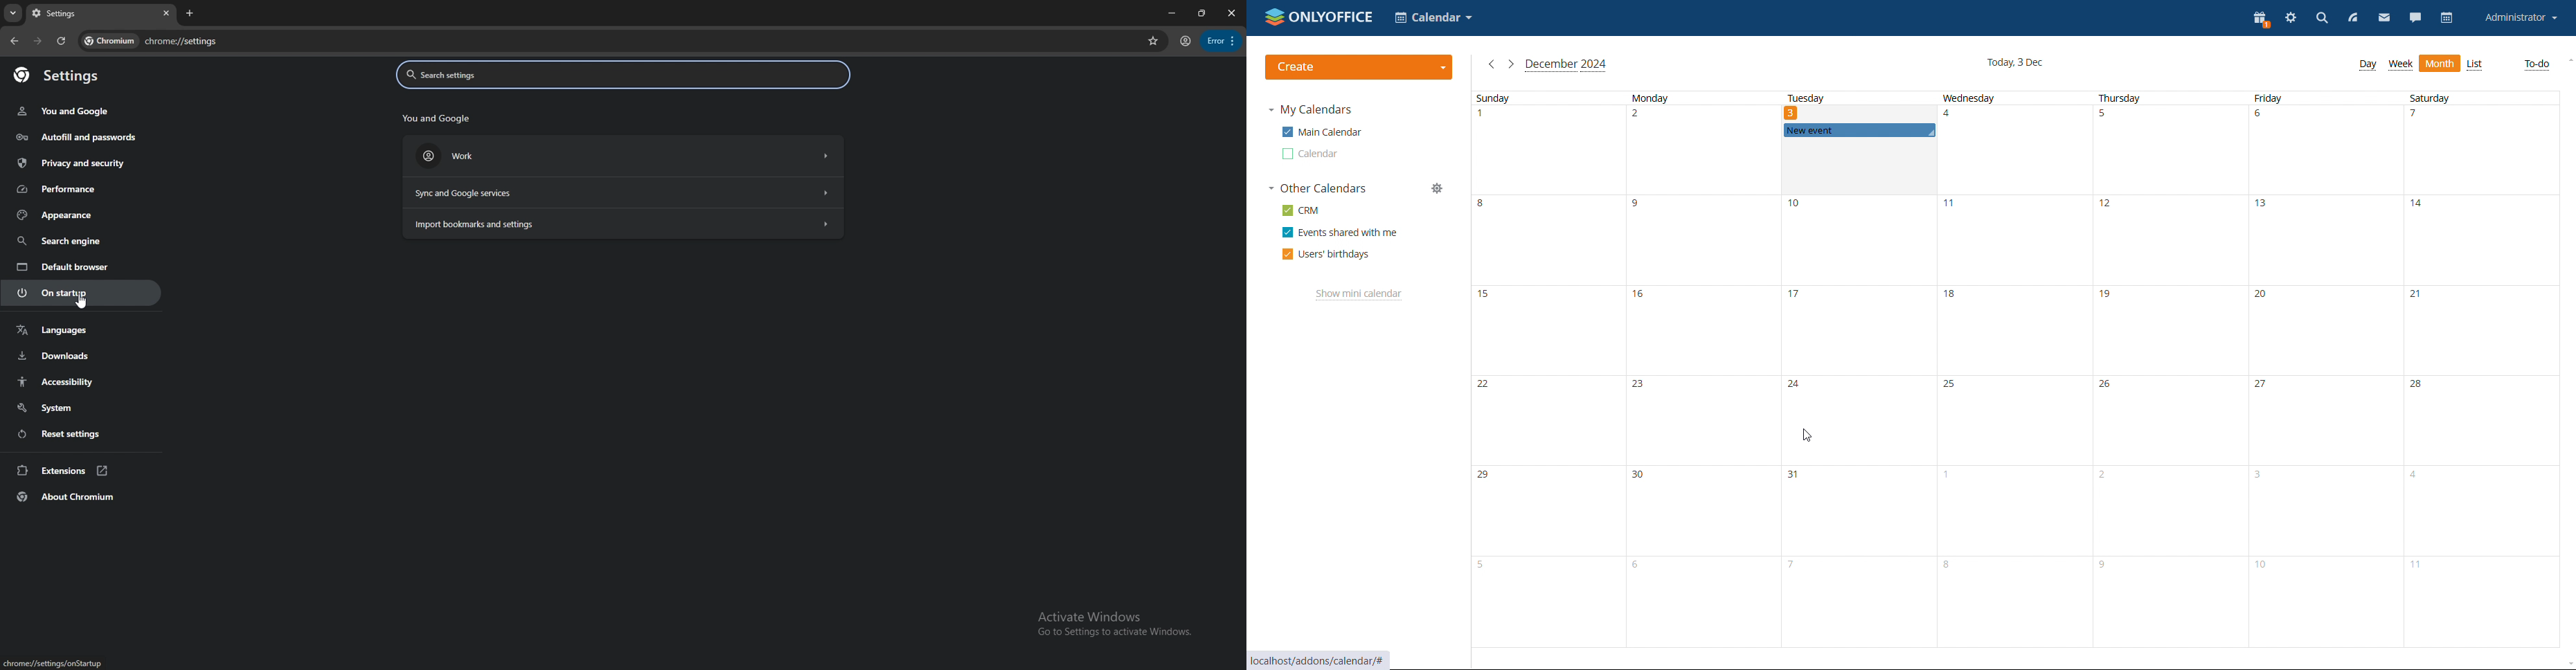  I want to click on other calendars, so click(1317, 189).